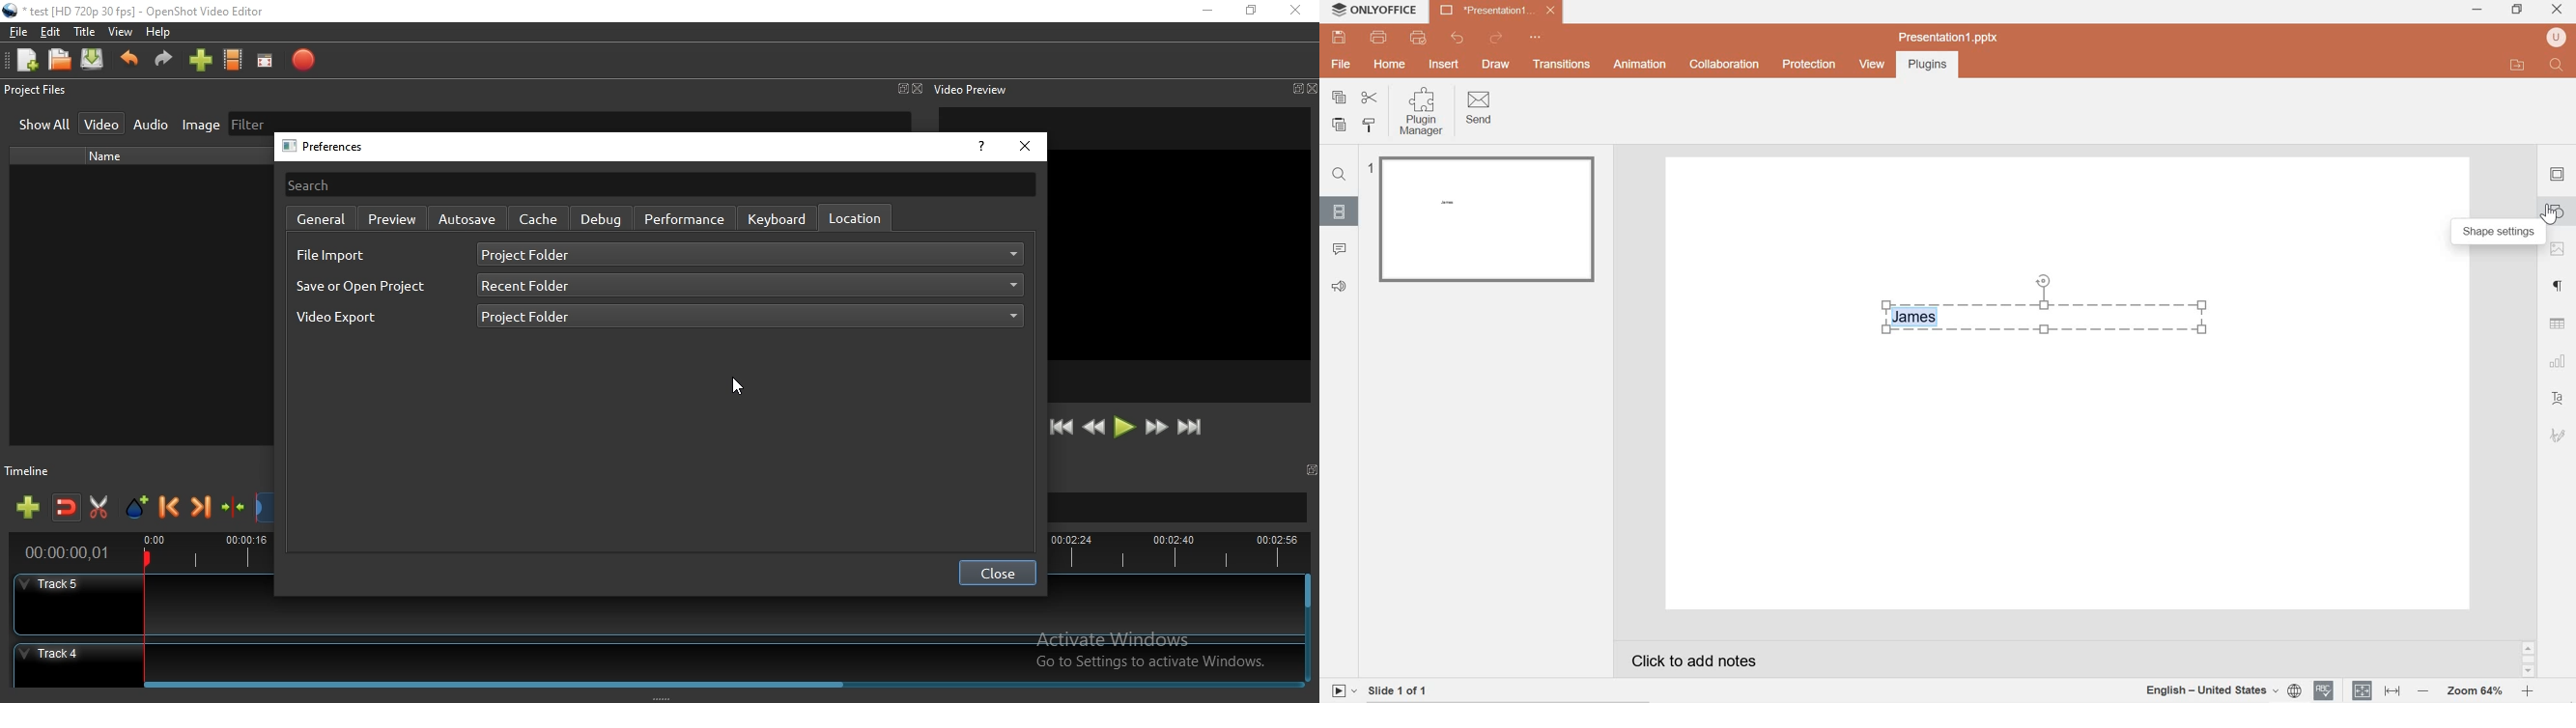  Describe the element at coordinates (722, 682) in the screenshot. I see `Horizontal Scroll bar` at that location.